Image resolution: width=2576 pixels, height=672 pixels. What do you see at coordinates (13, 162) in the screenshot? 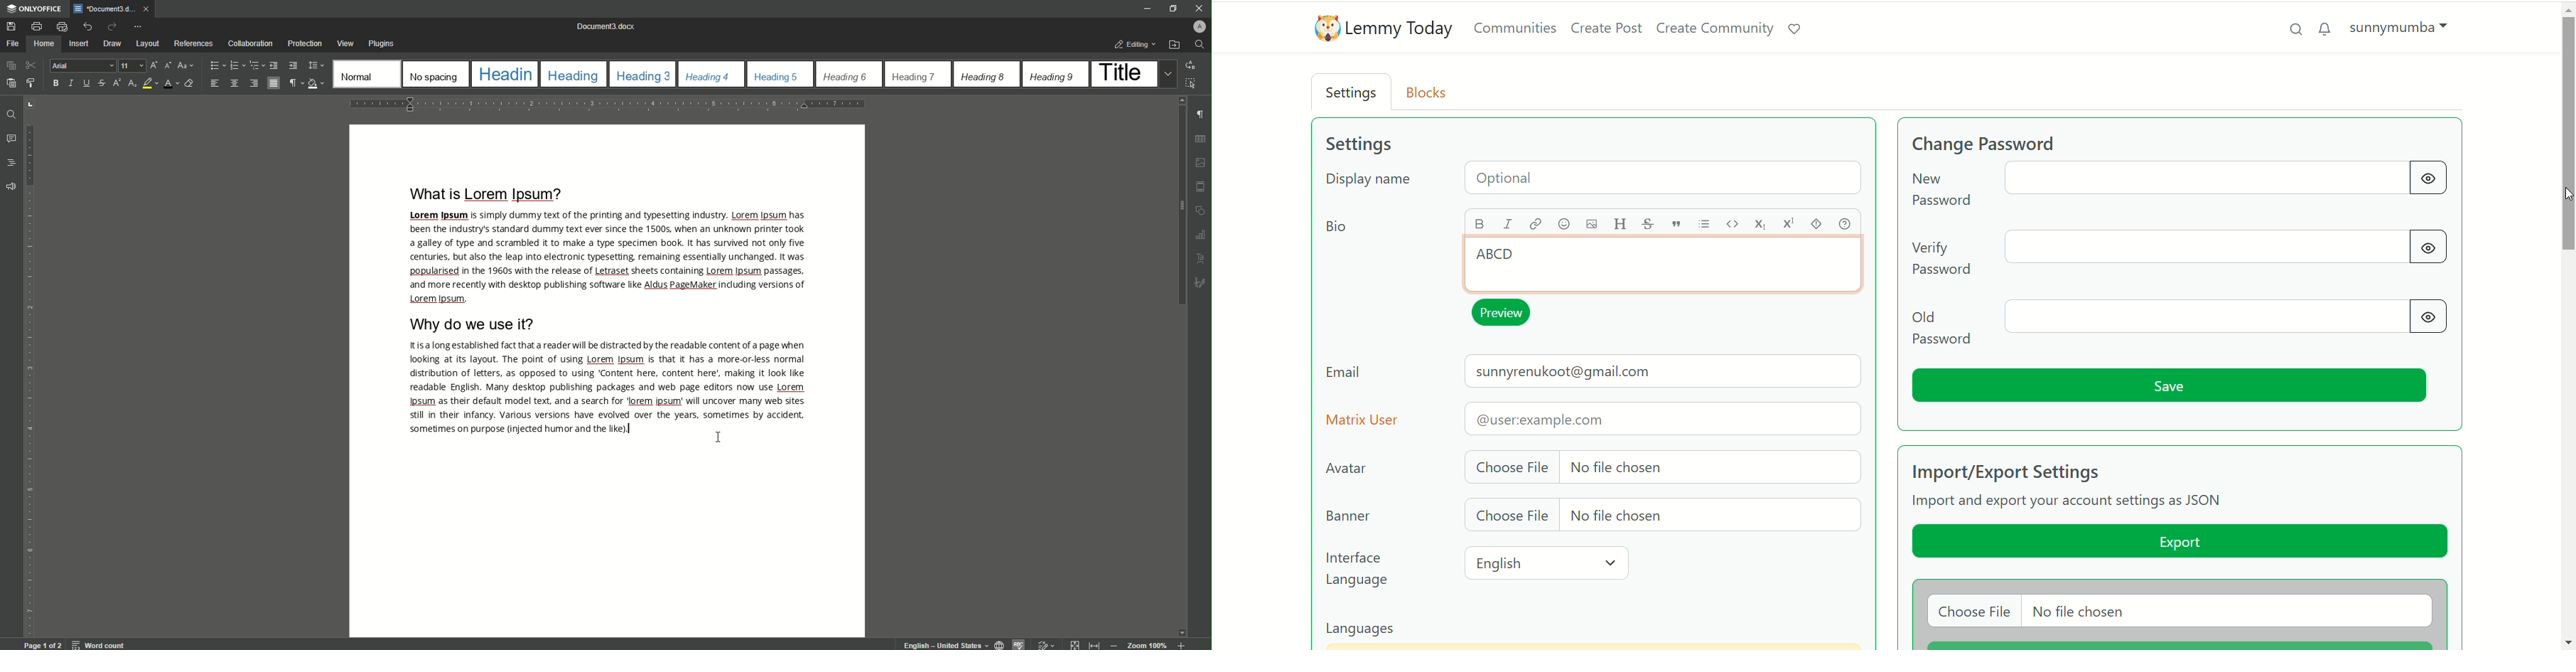
I see `Headings` at bounding box center [13, 162].